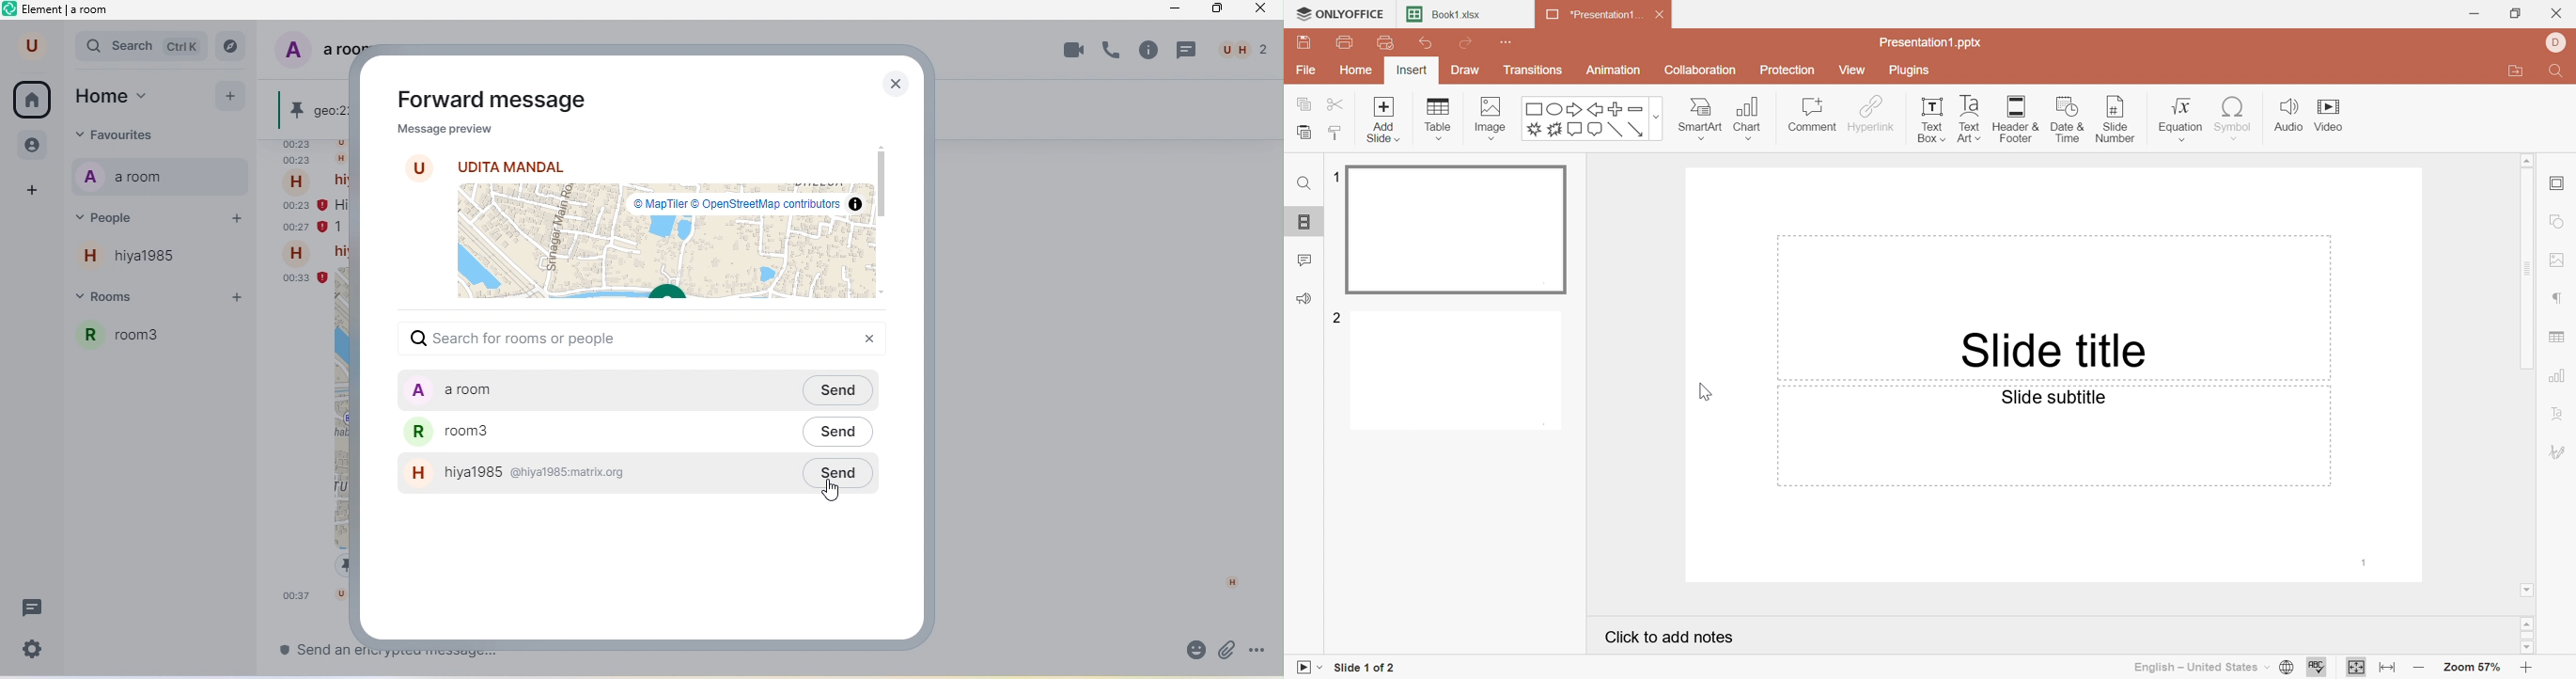  What do you see at coordinates (130, 216) in the screenshot?
I see `people` at bounding box center [130, 216].